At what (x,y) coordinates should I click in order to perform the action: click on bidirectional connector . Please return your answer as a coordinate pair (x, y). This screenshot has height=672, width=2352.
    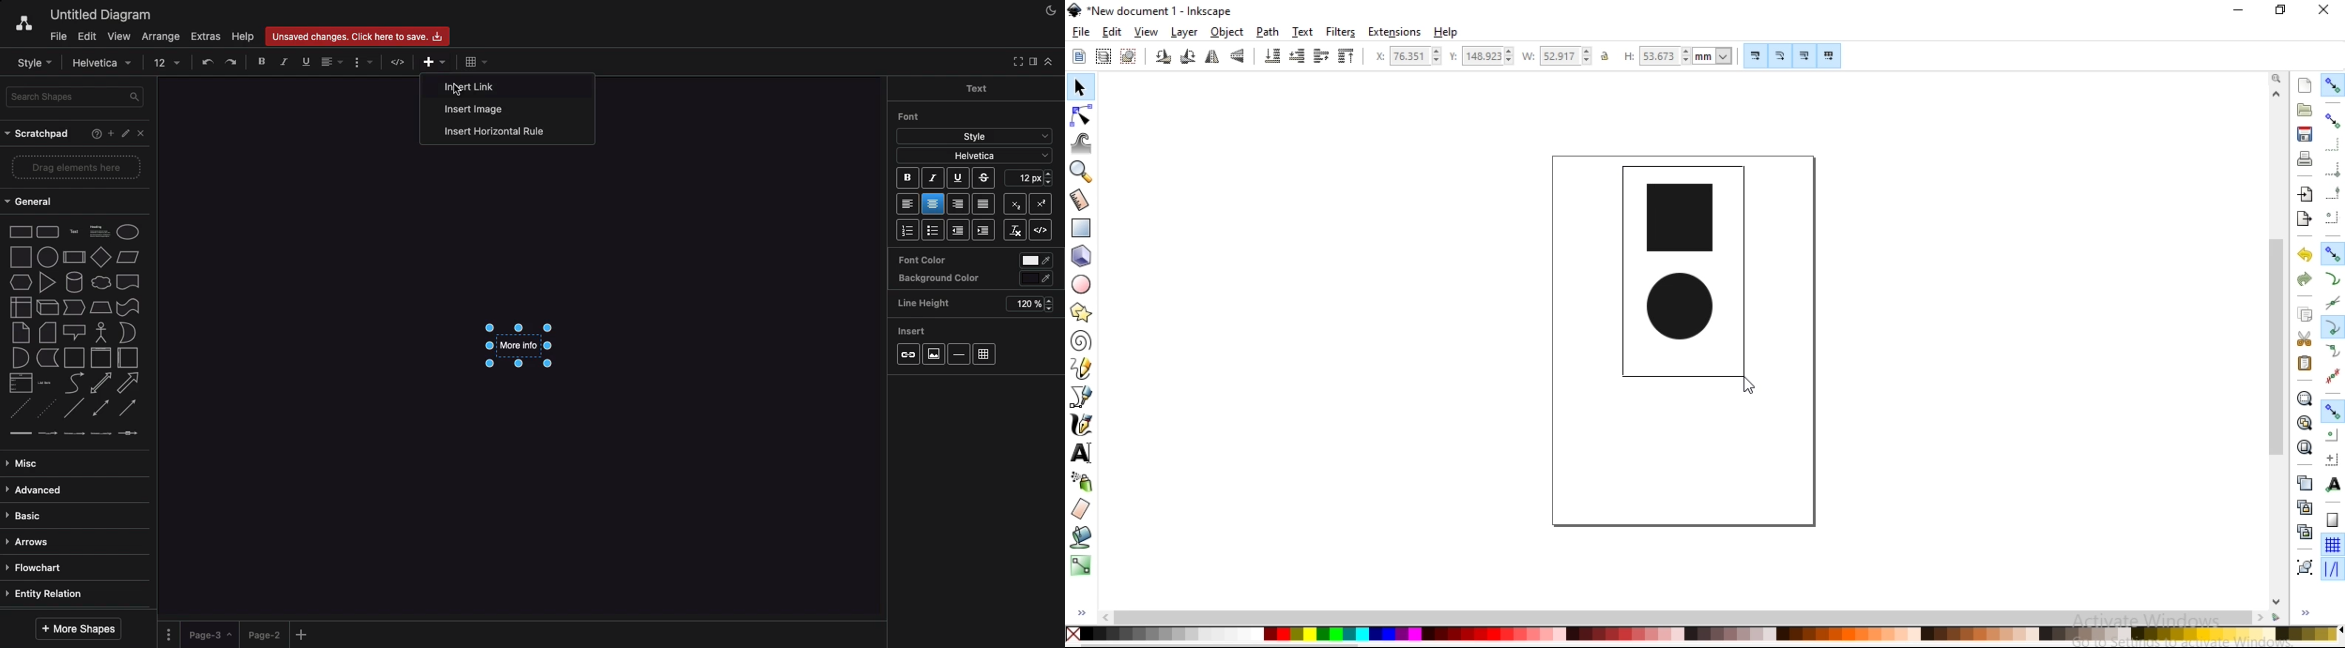
    Looking at the image, I should click on (100, 408).